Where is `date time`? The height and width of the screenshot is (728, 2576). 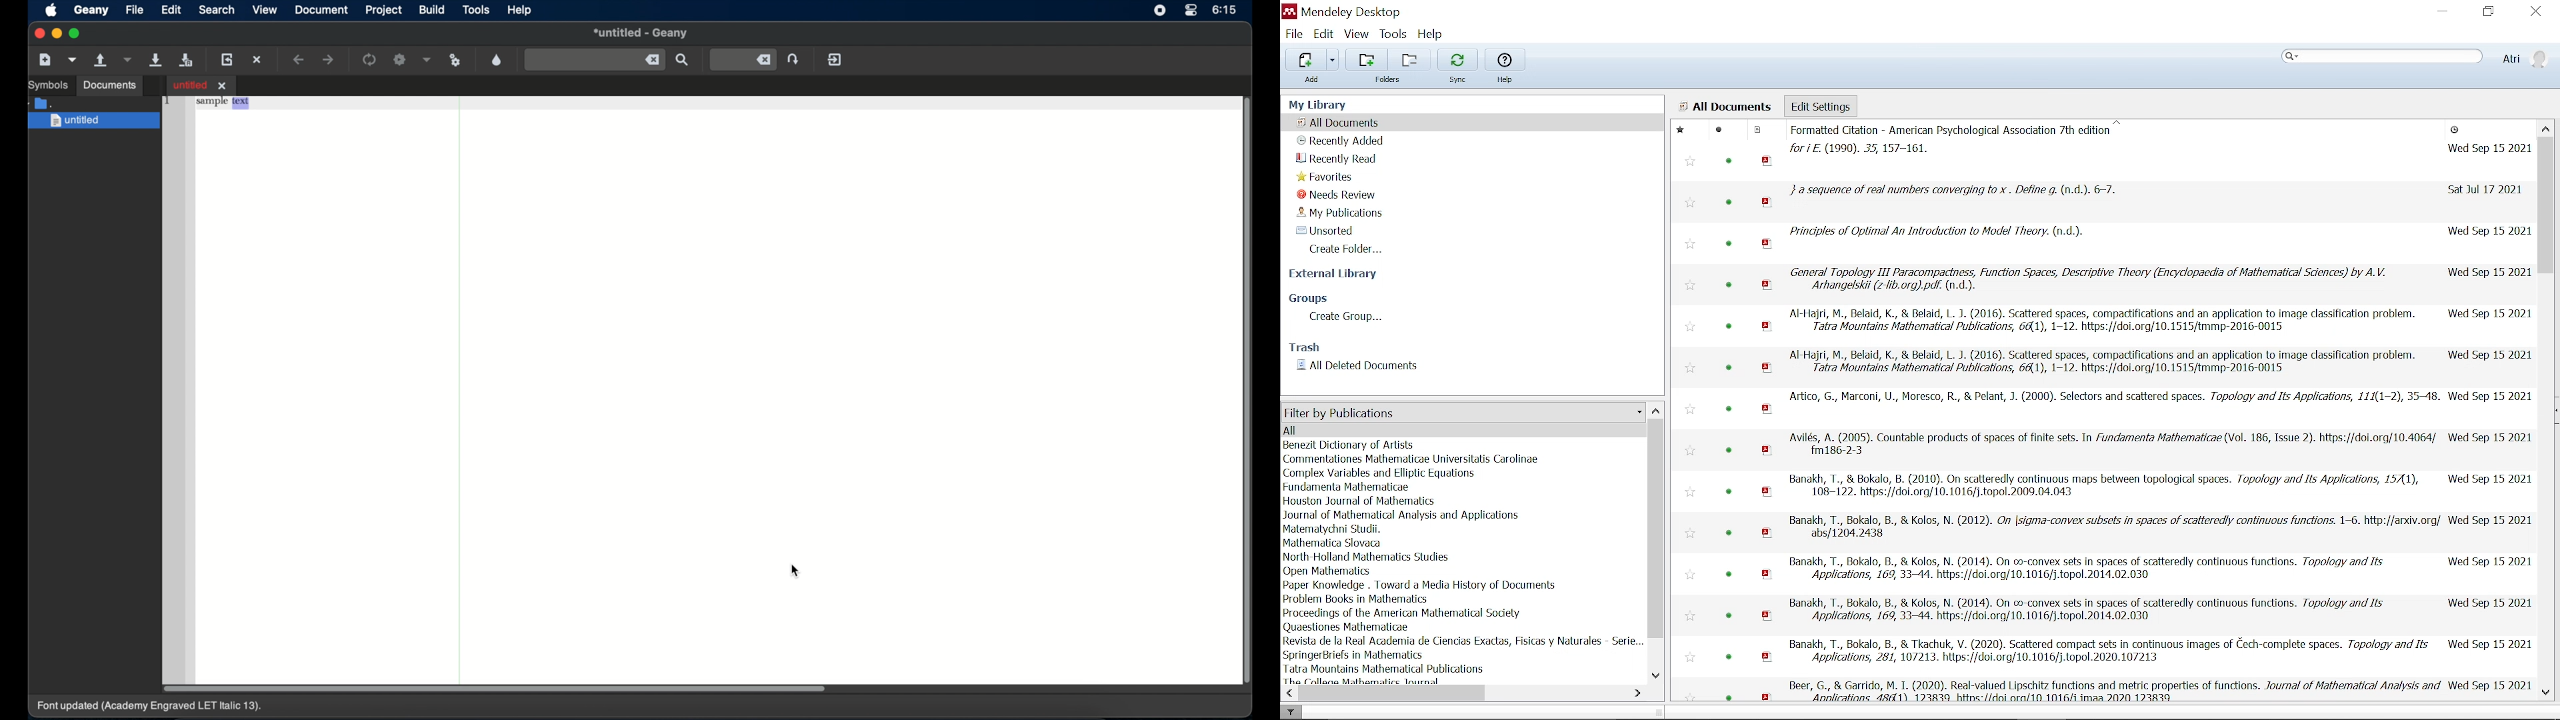
date time is located at coordinates (2489, 396).